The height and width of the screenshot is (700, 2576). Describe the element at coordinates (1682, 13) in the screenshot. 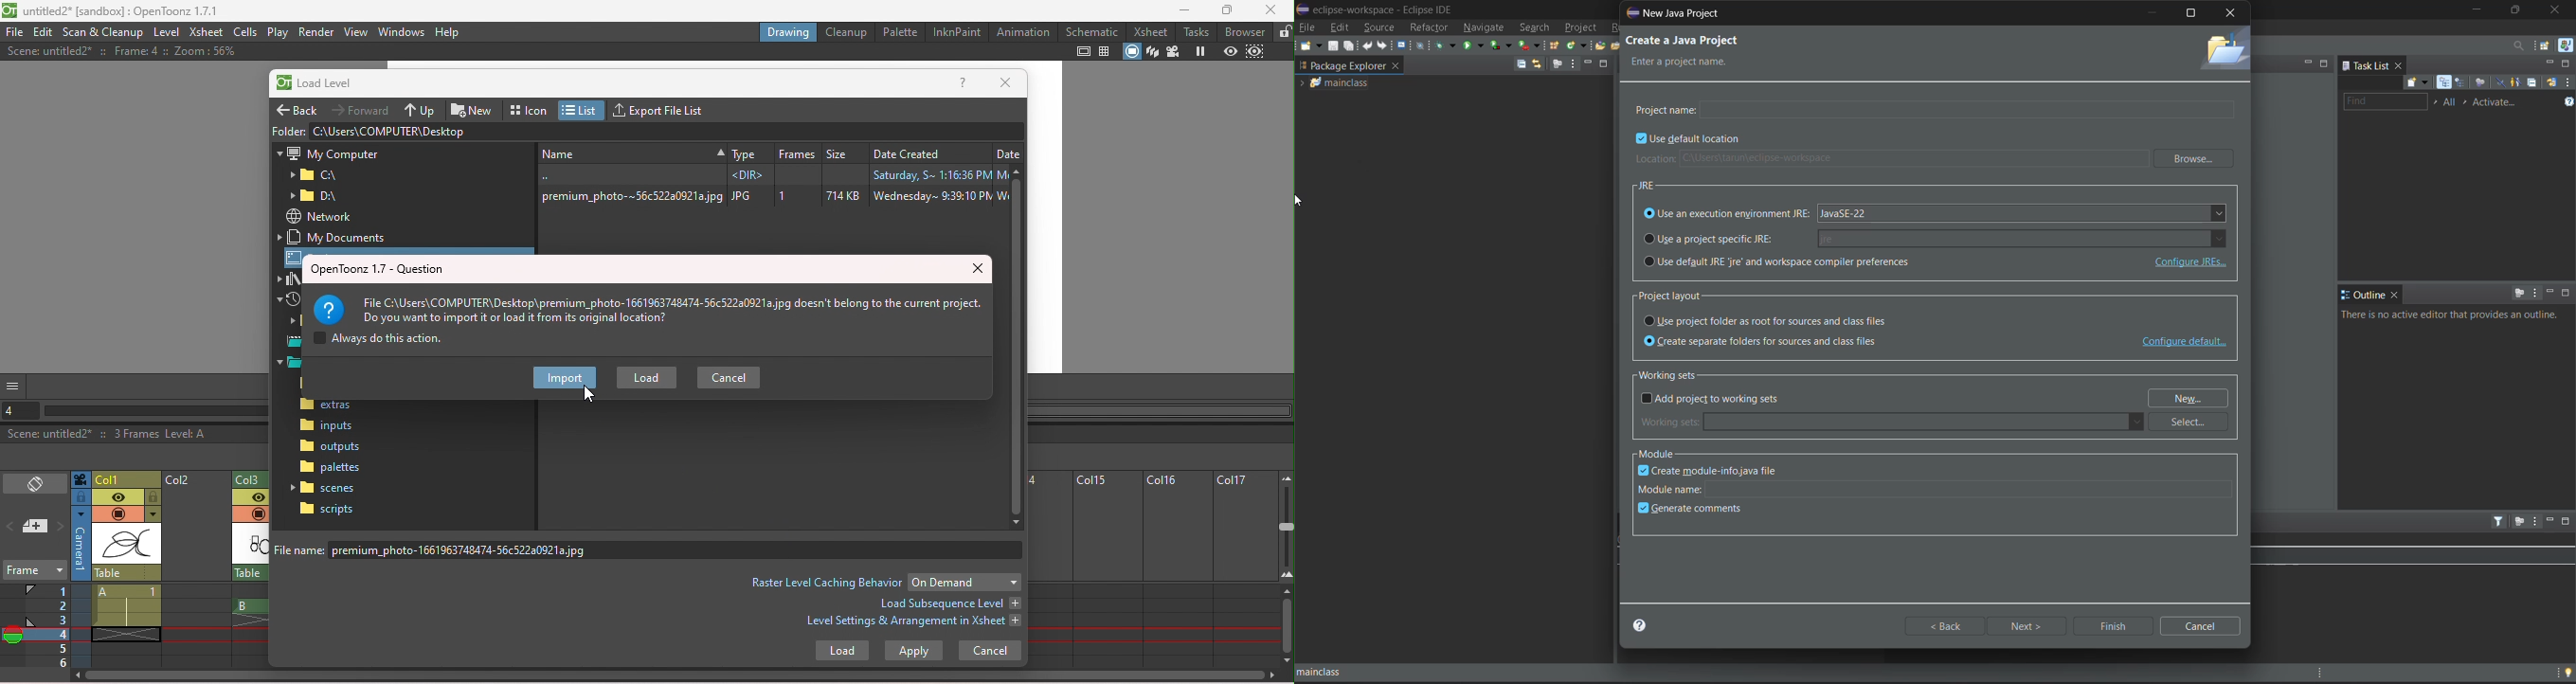

I see `new java project` at that location.